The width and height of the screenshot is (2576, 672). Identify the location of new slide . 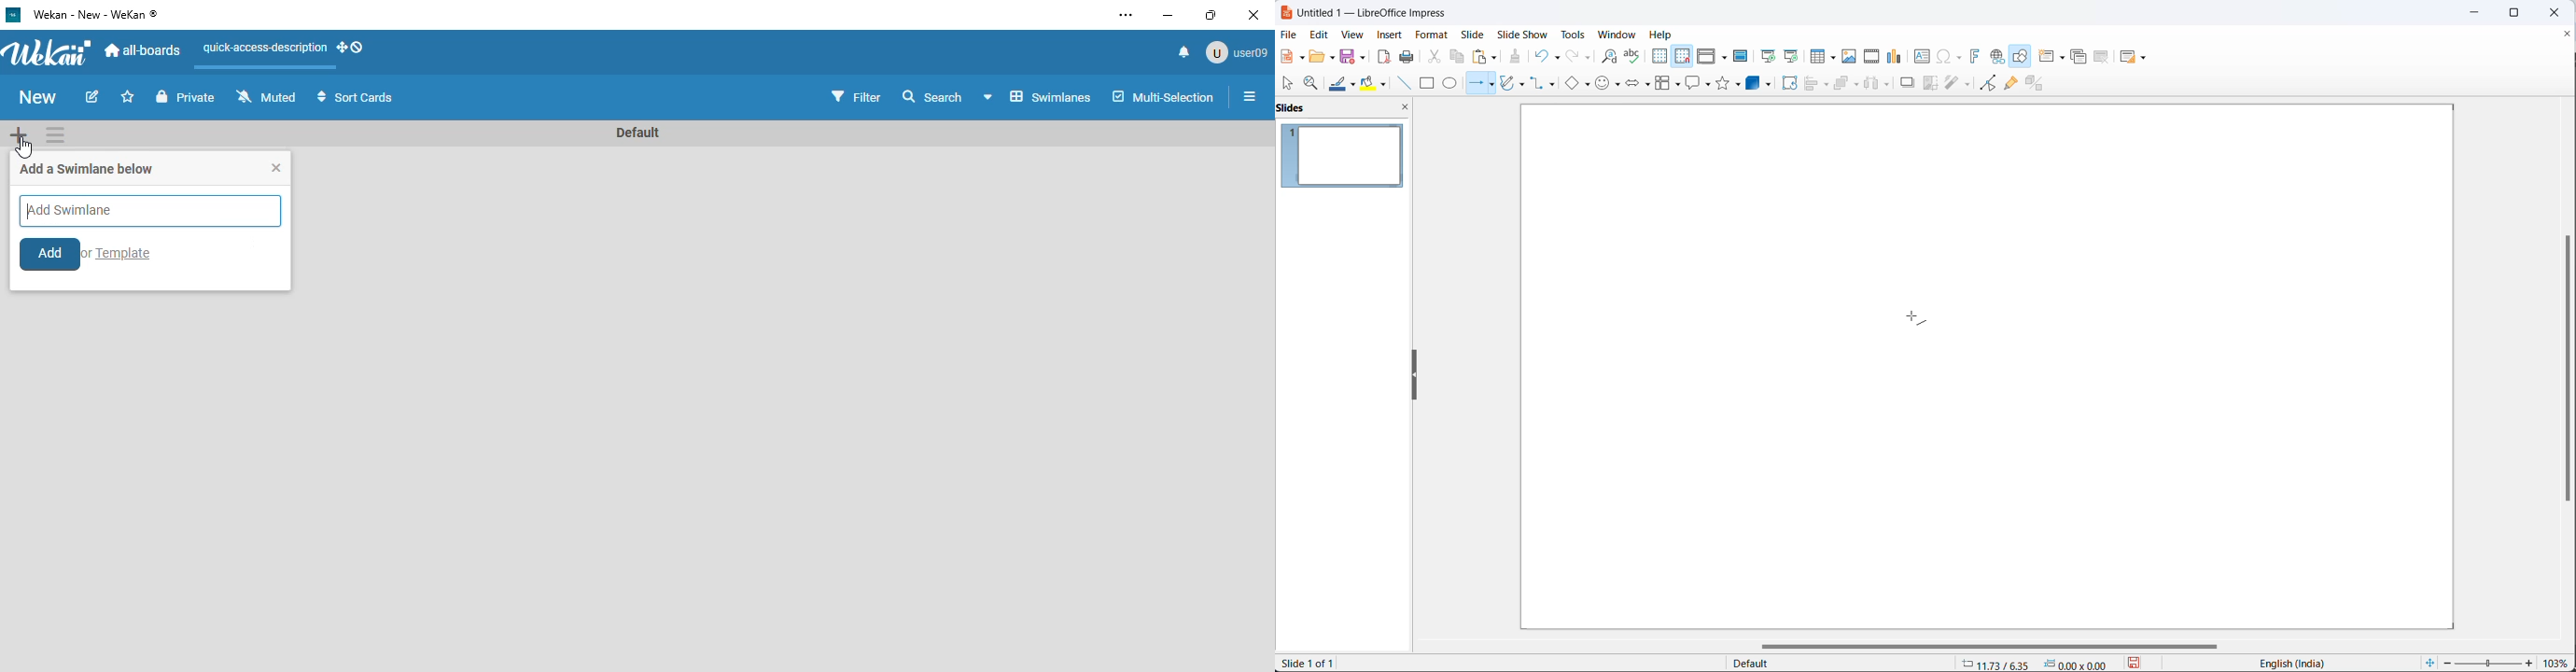
(2054, 56).